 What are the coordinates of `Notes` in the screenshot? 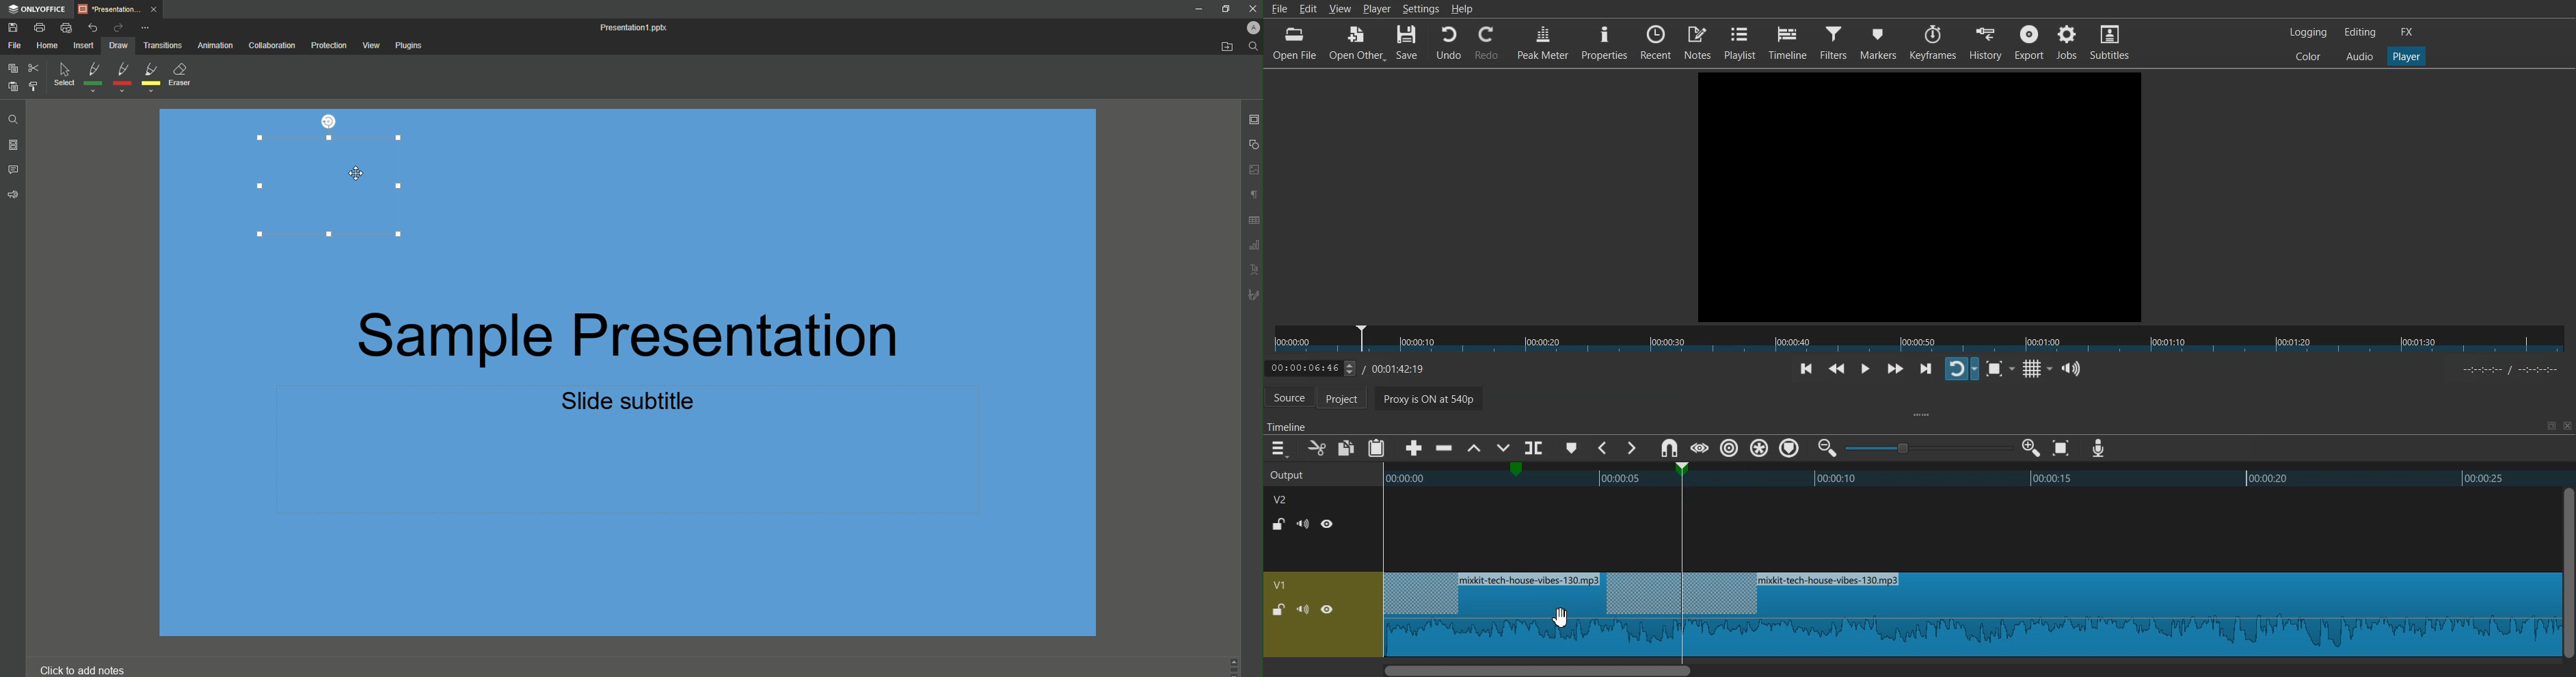 It's located at (1699, 41).